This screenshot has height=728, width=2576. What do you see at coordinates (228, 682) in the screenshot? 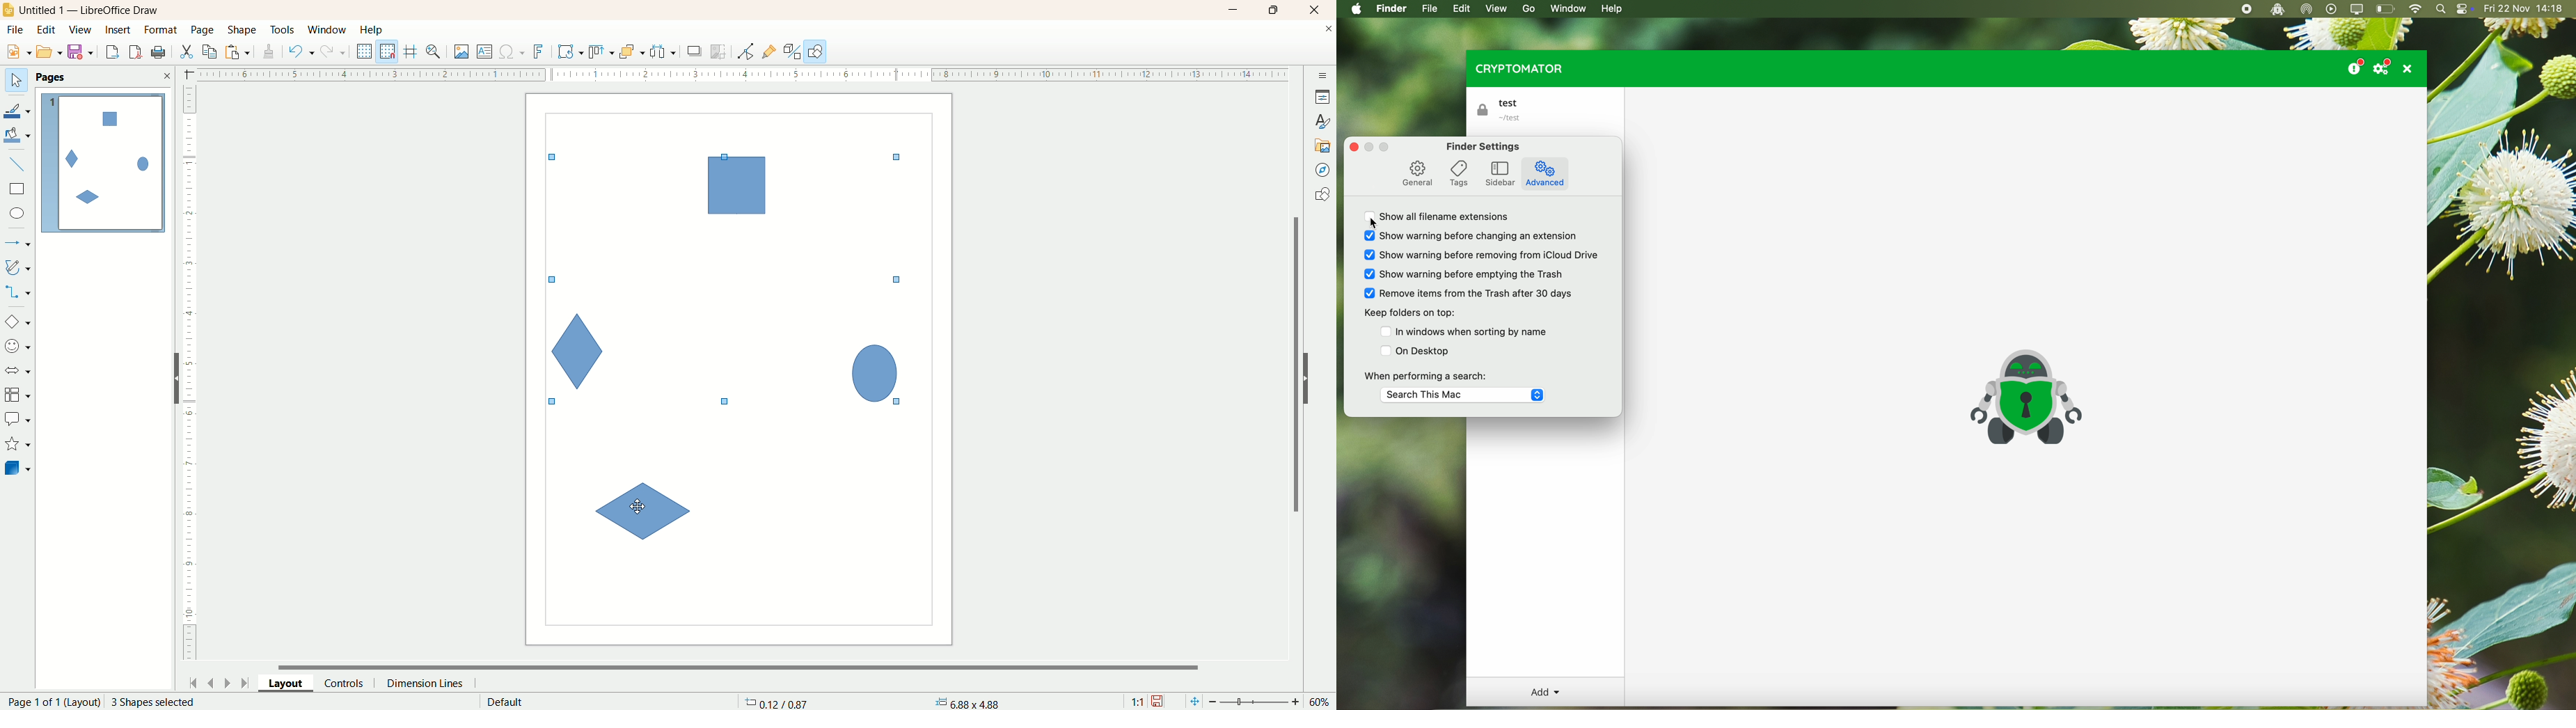
I see `next page` at bounding box center [228, 682].